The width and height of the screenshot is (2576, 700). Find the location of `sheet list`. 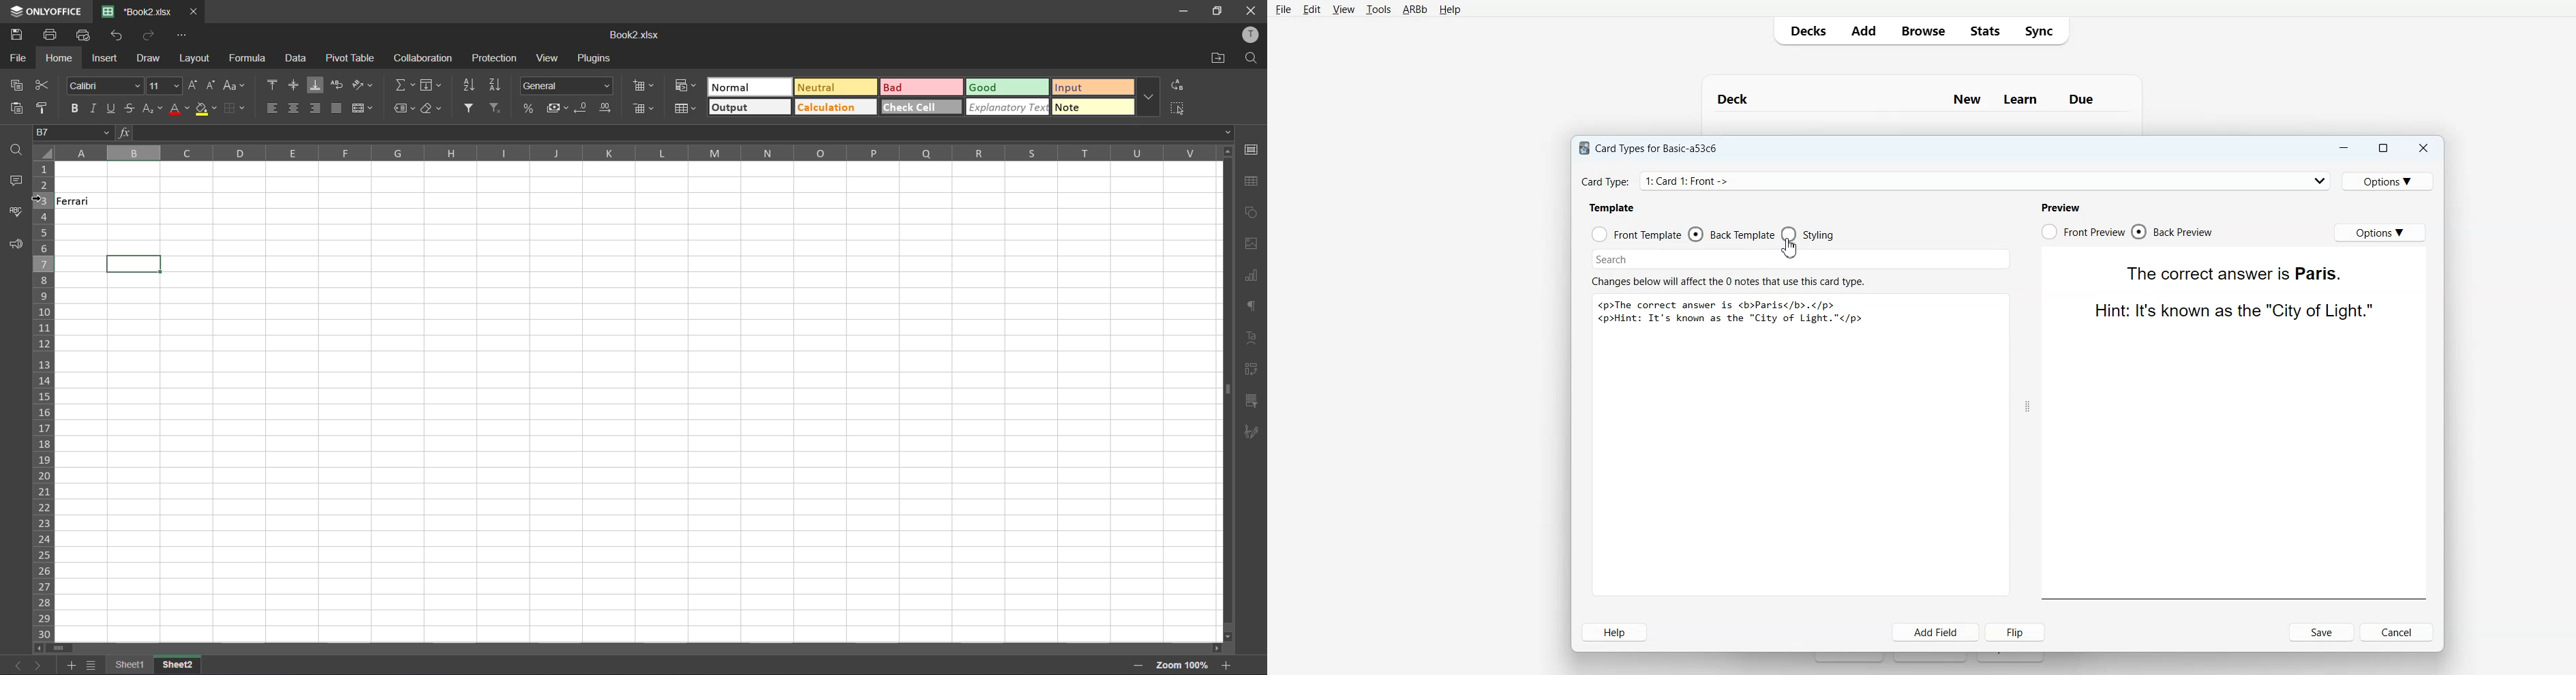

sheet list is located at coordinates (92, 665).